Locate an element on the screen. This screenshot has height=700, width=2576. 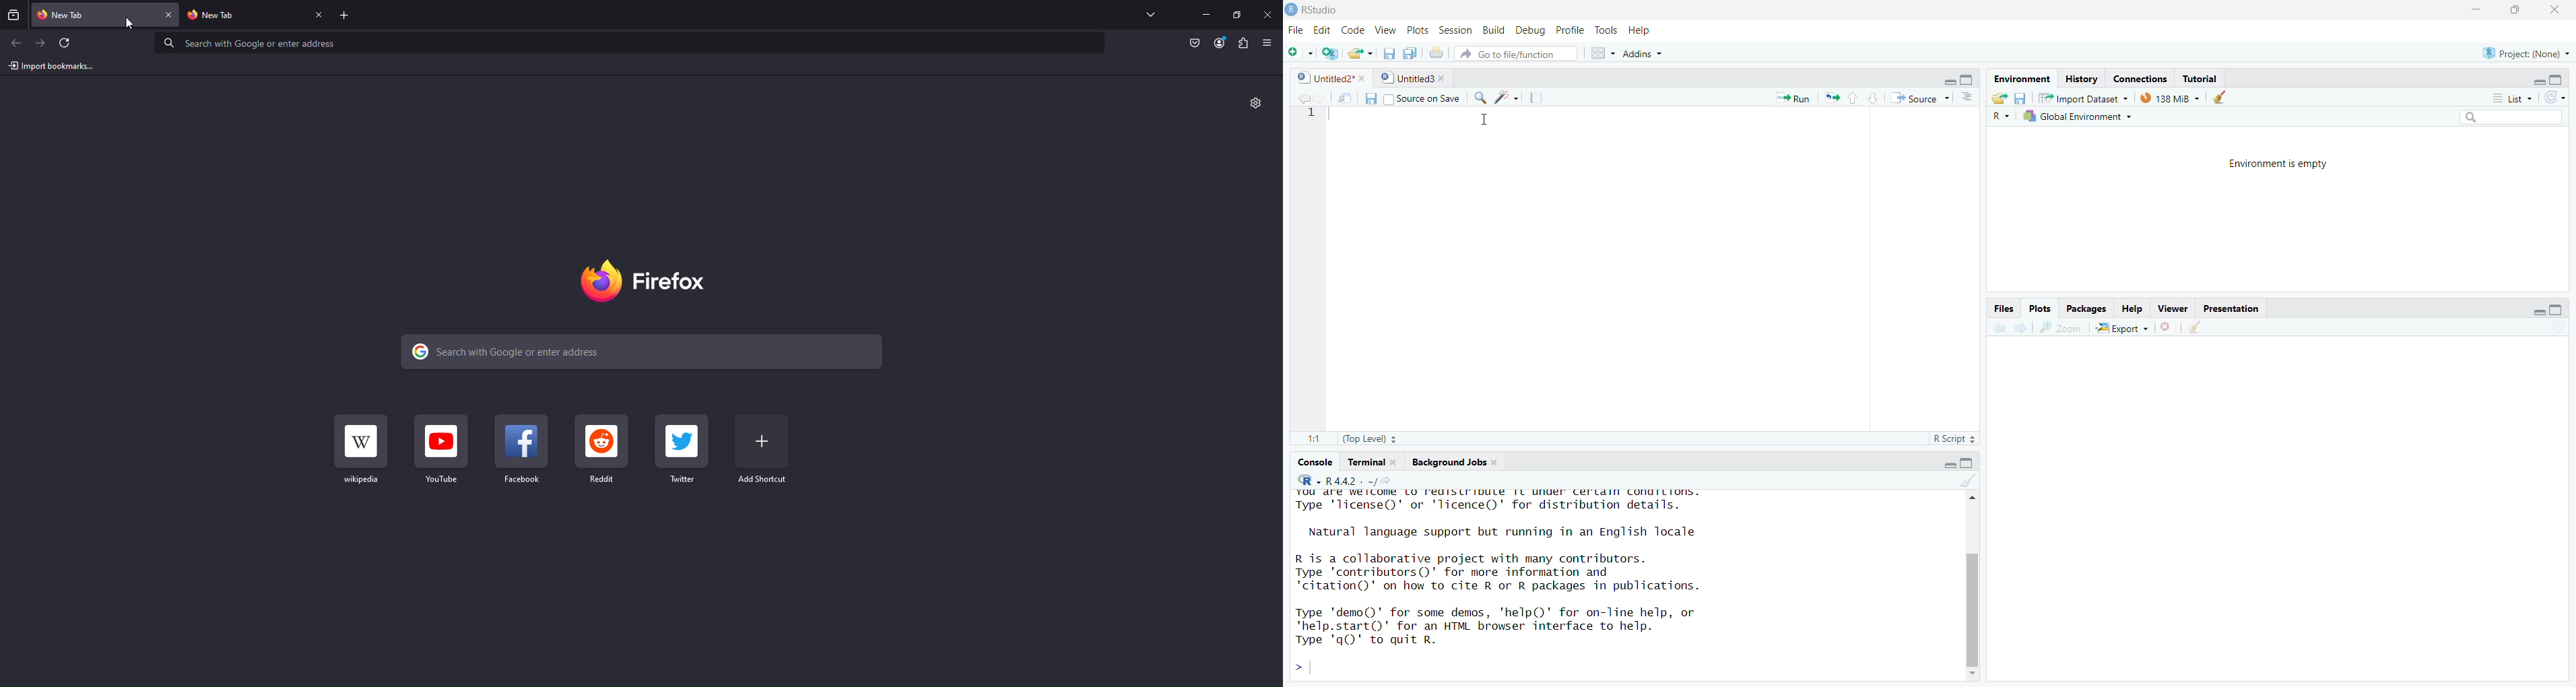
new fire fox tab is located at coordinates (246, 15).